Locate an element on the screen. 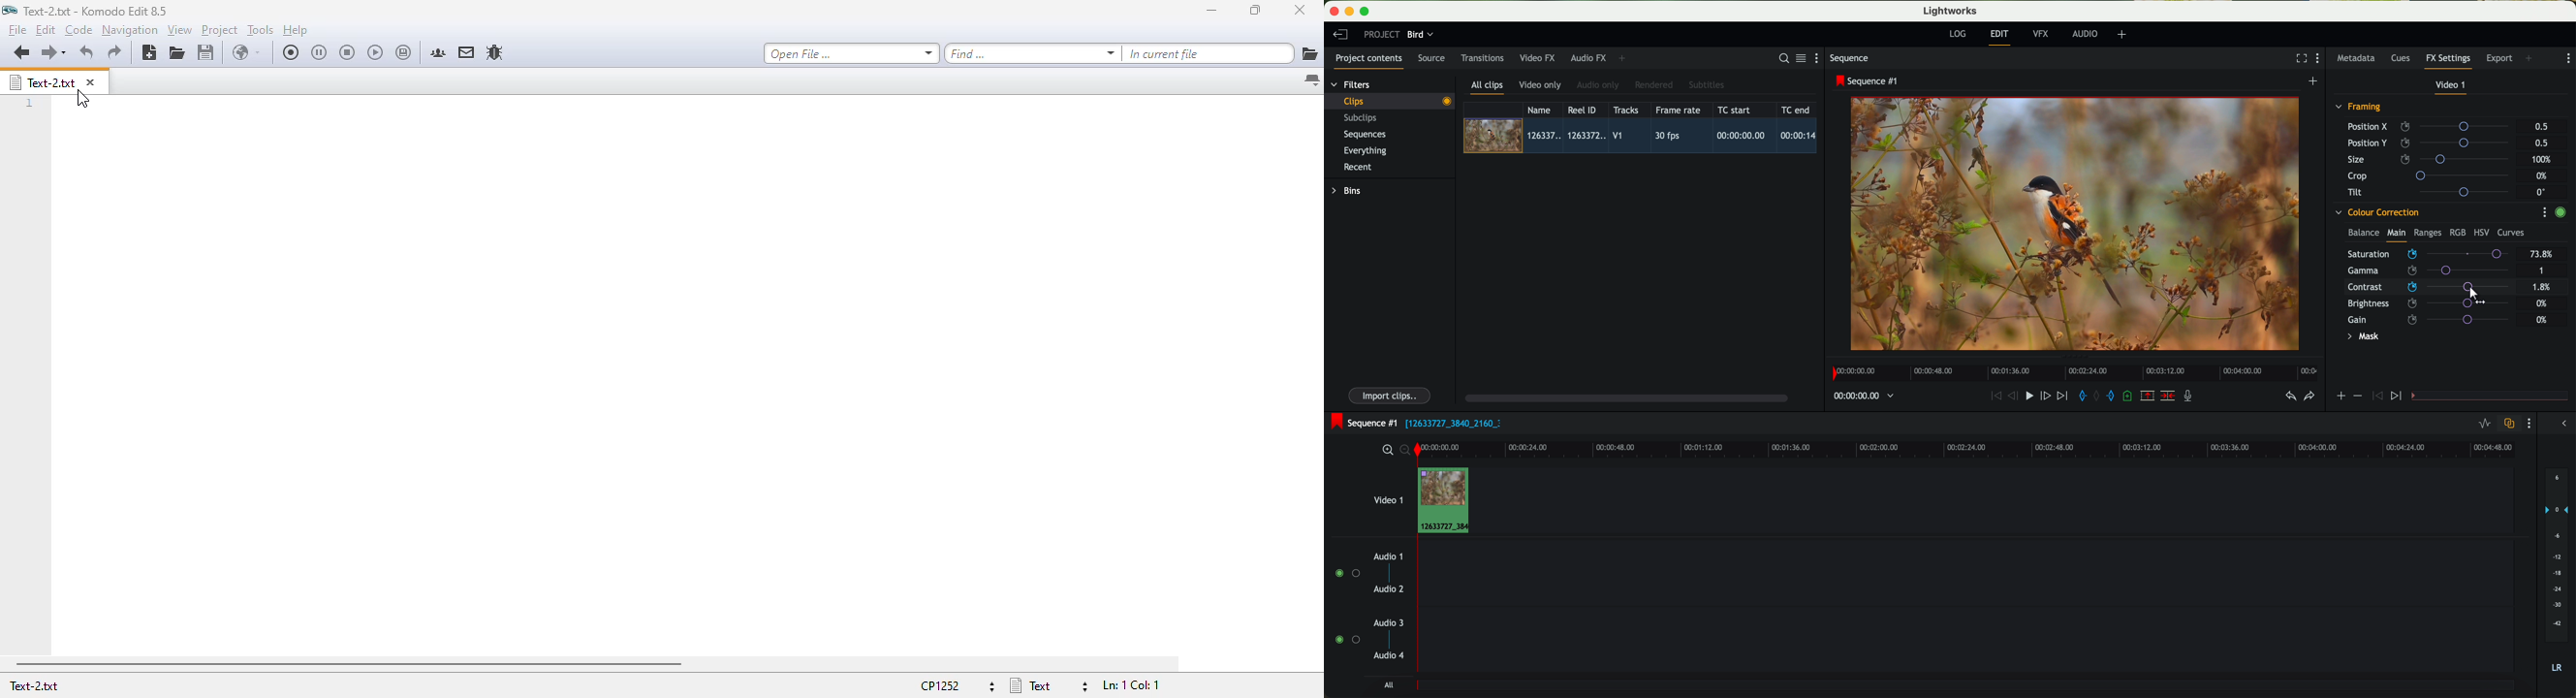 This screenshot has height=700, width=2576. name is located at coordinates (1543, 110).